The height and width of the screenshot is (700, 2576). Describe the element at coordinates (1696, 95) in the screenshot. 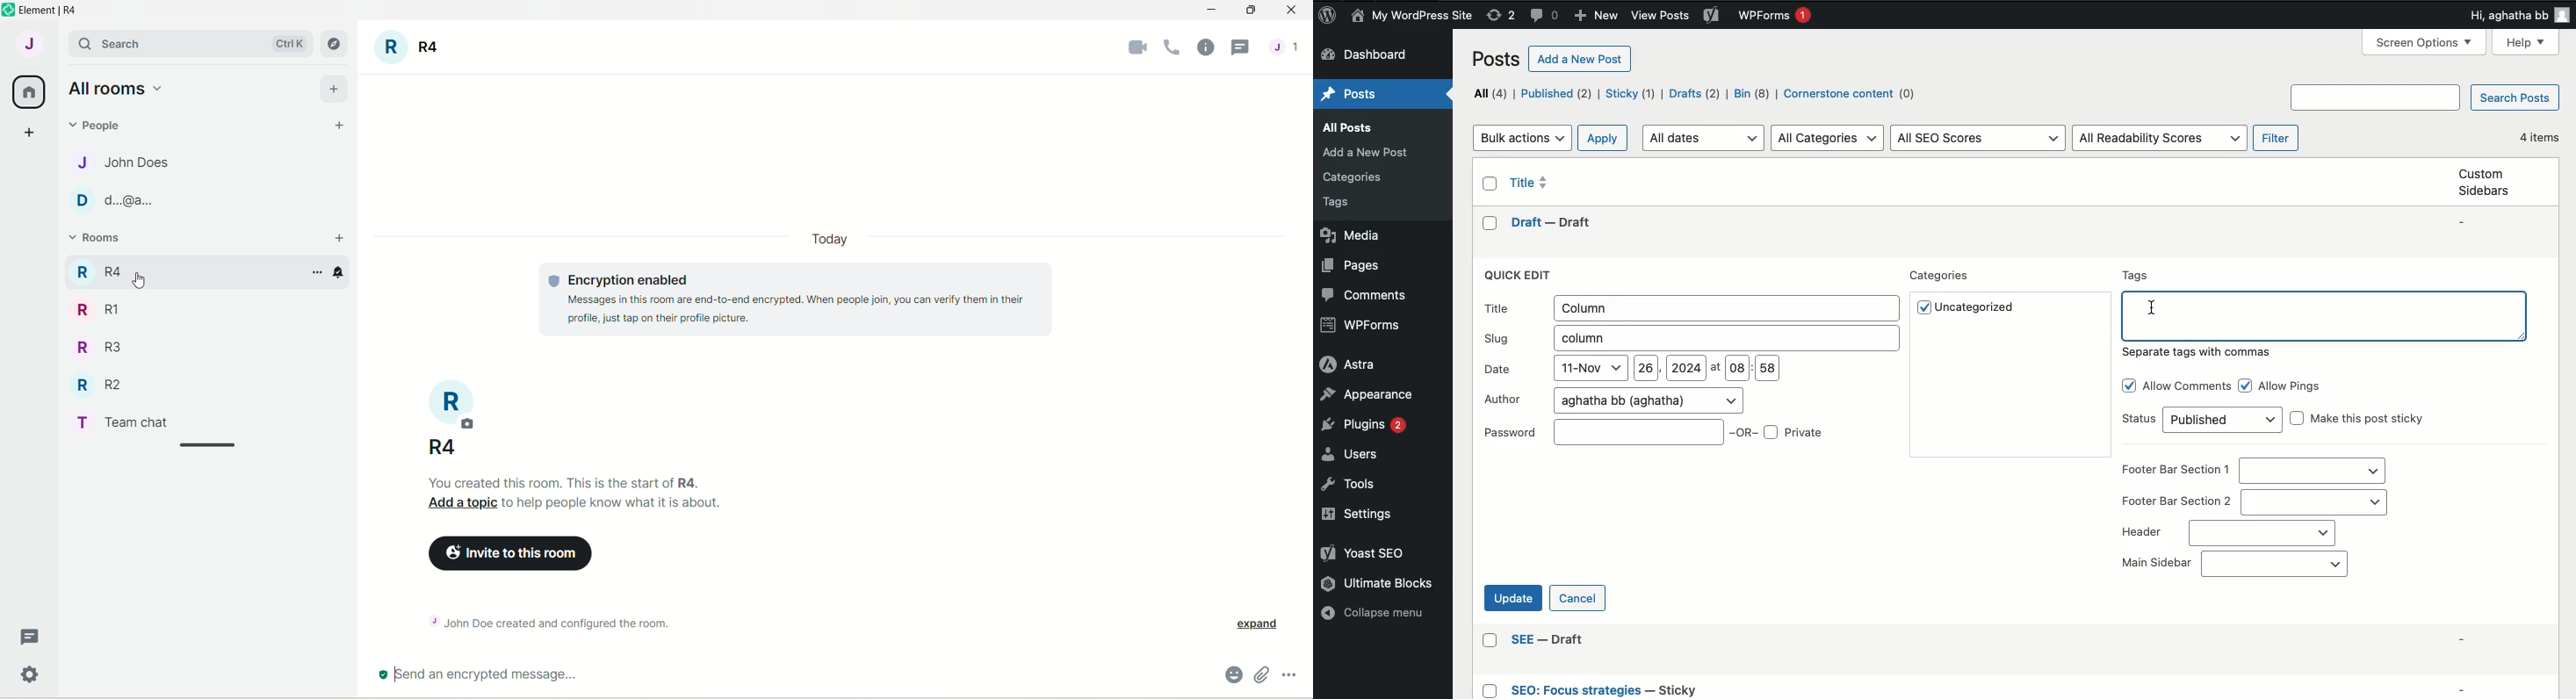

I see `Drafts` at that location.